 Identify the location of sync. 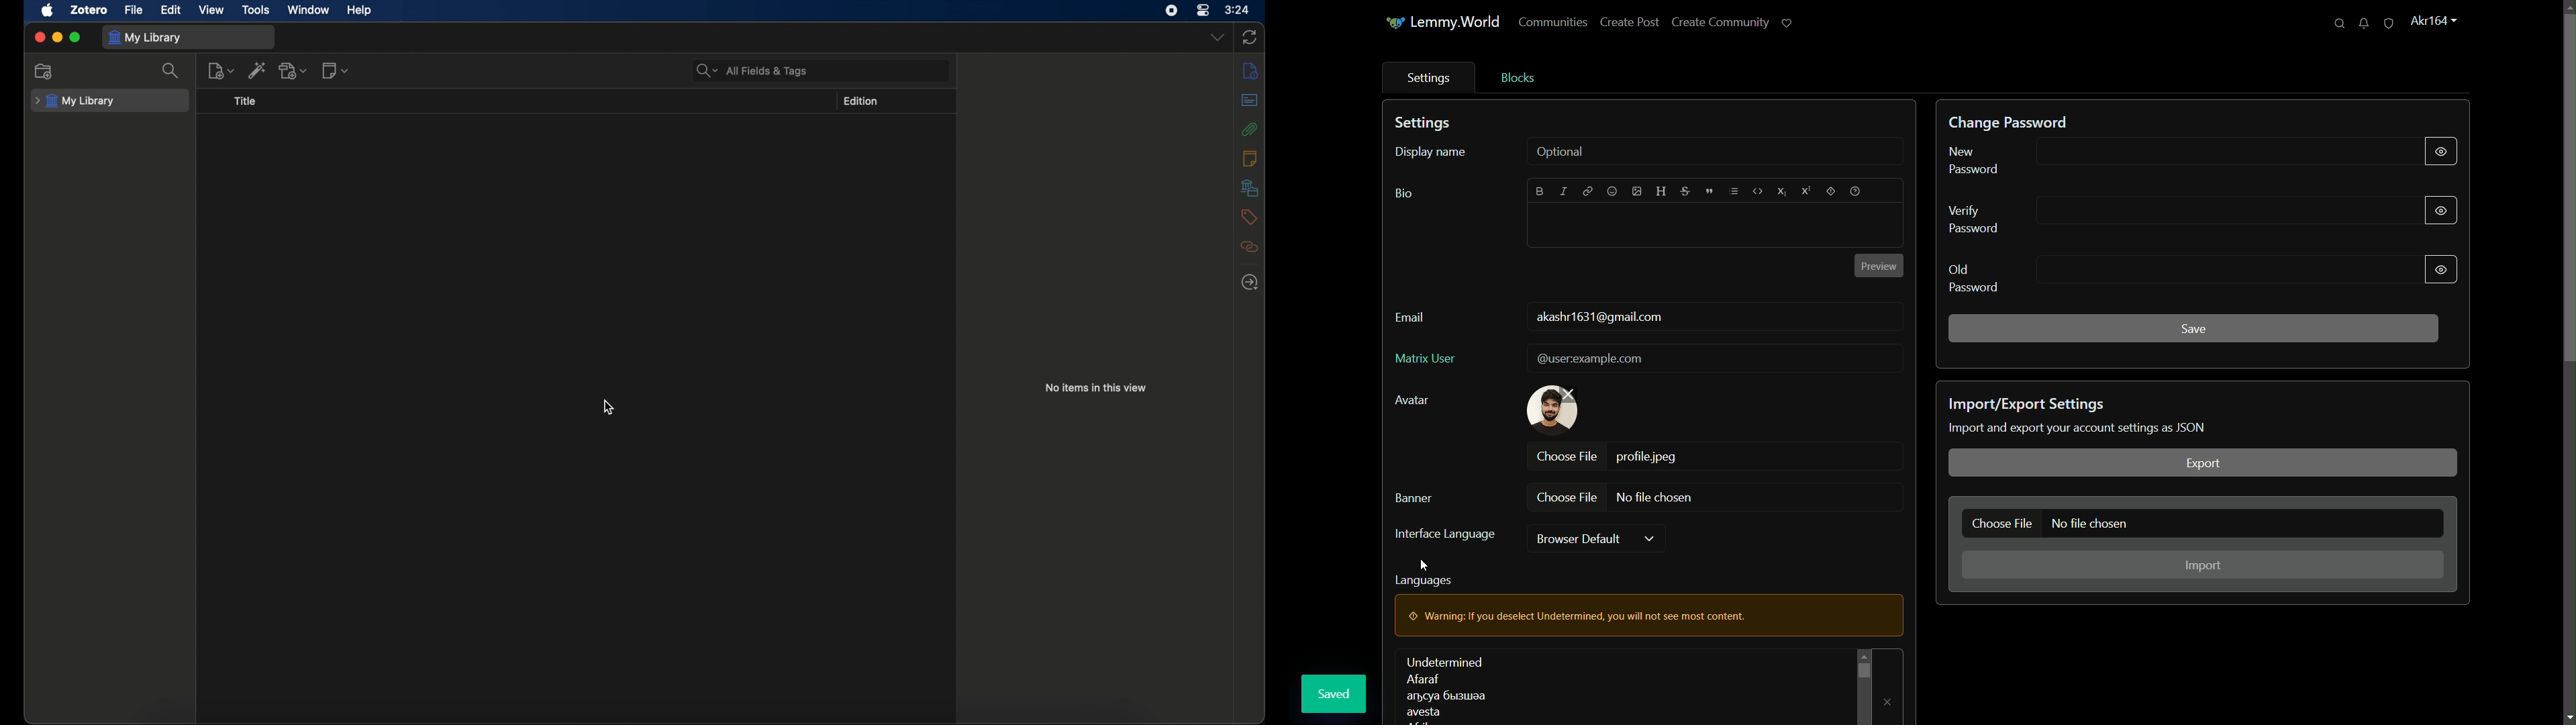
(1250, 38).